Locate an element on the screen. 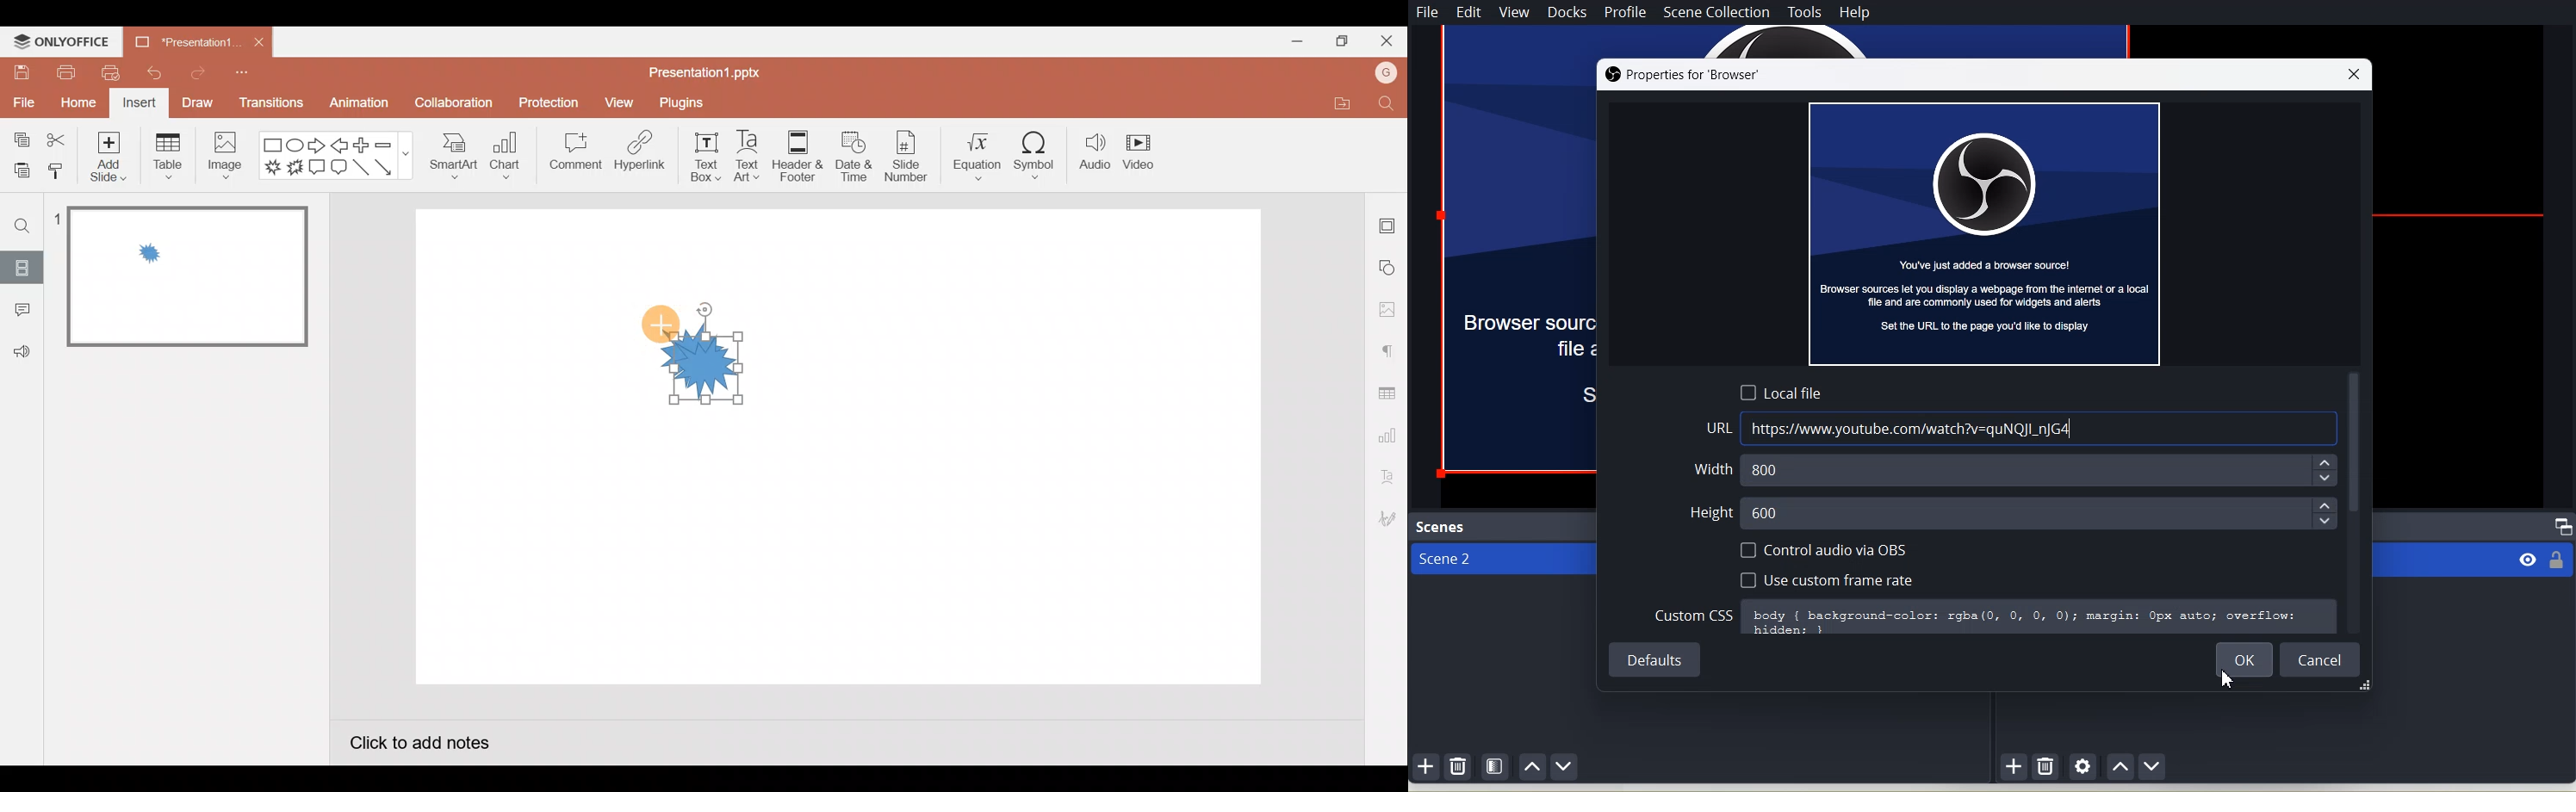  Maximize is located at coordinates (2564, 527).